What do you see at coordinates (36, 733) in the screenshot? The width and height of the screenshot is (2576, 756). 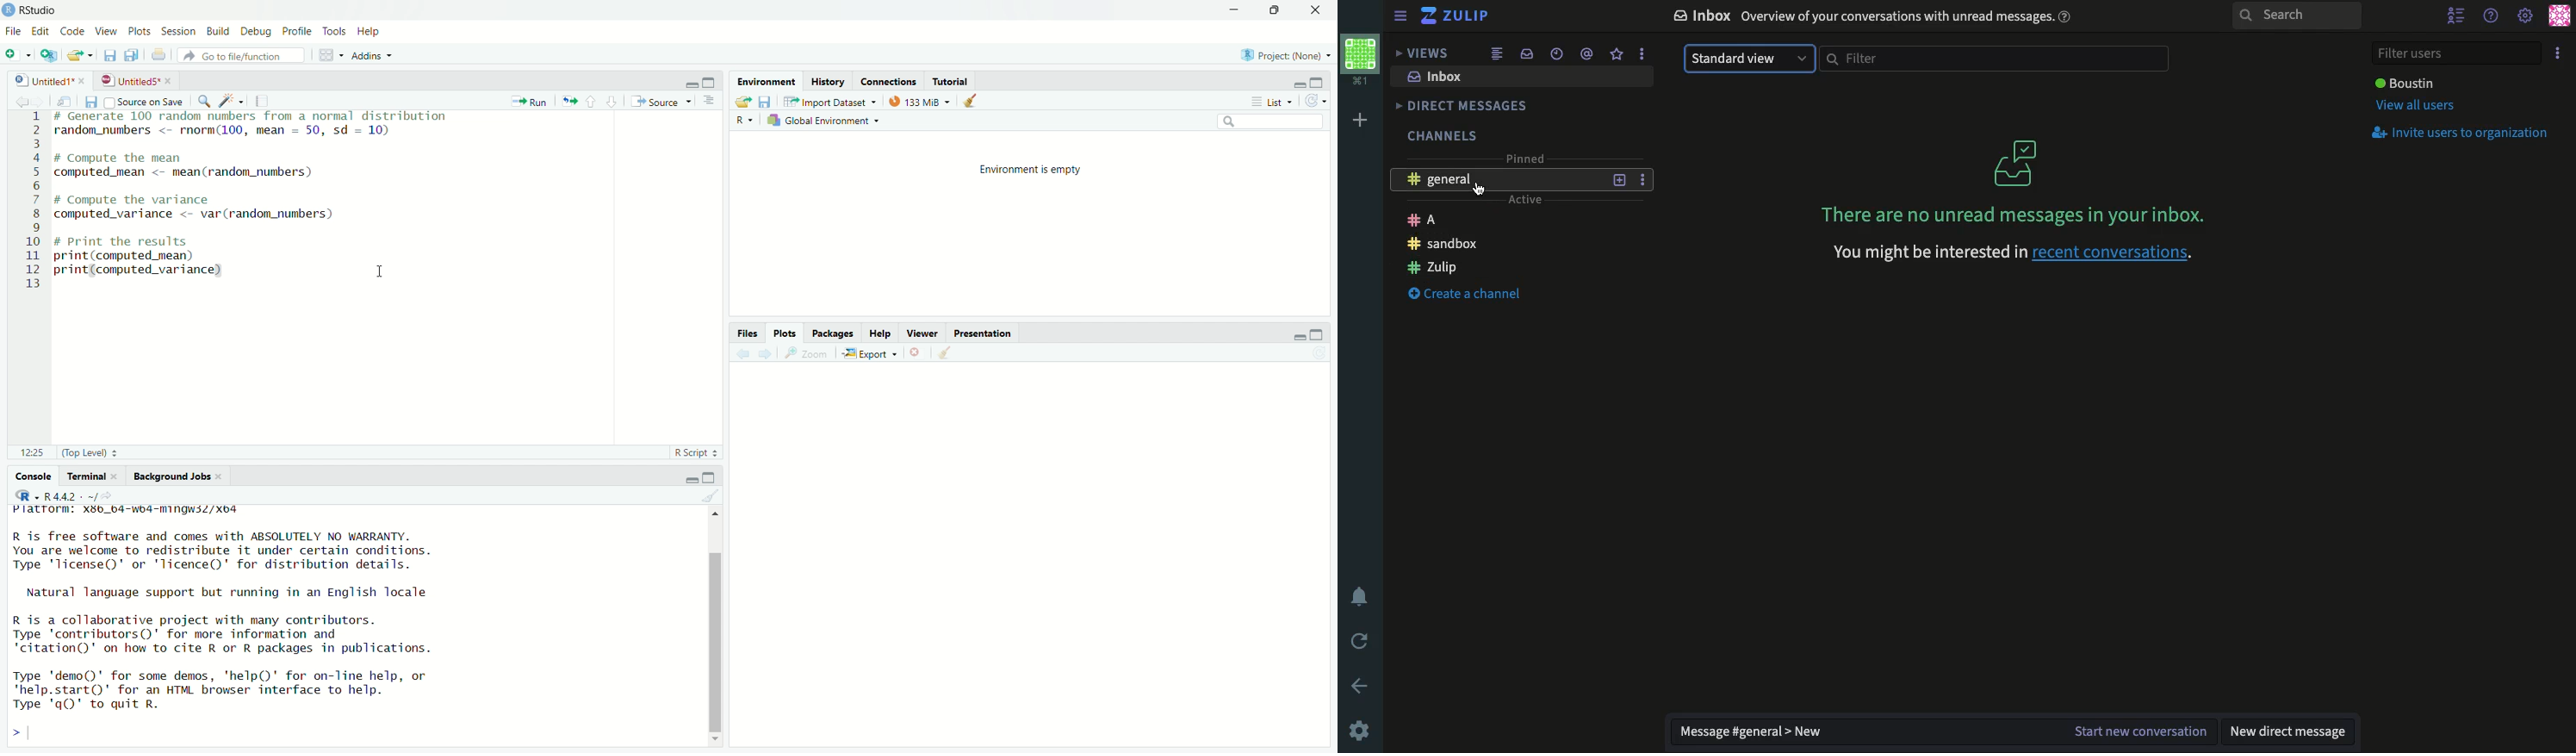 I see `typing cursor` at bounding box center [36, 733].